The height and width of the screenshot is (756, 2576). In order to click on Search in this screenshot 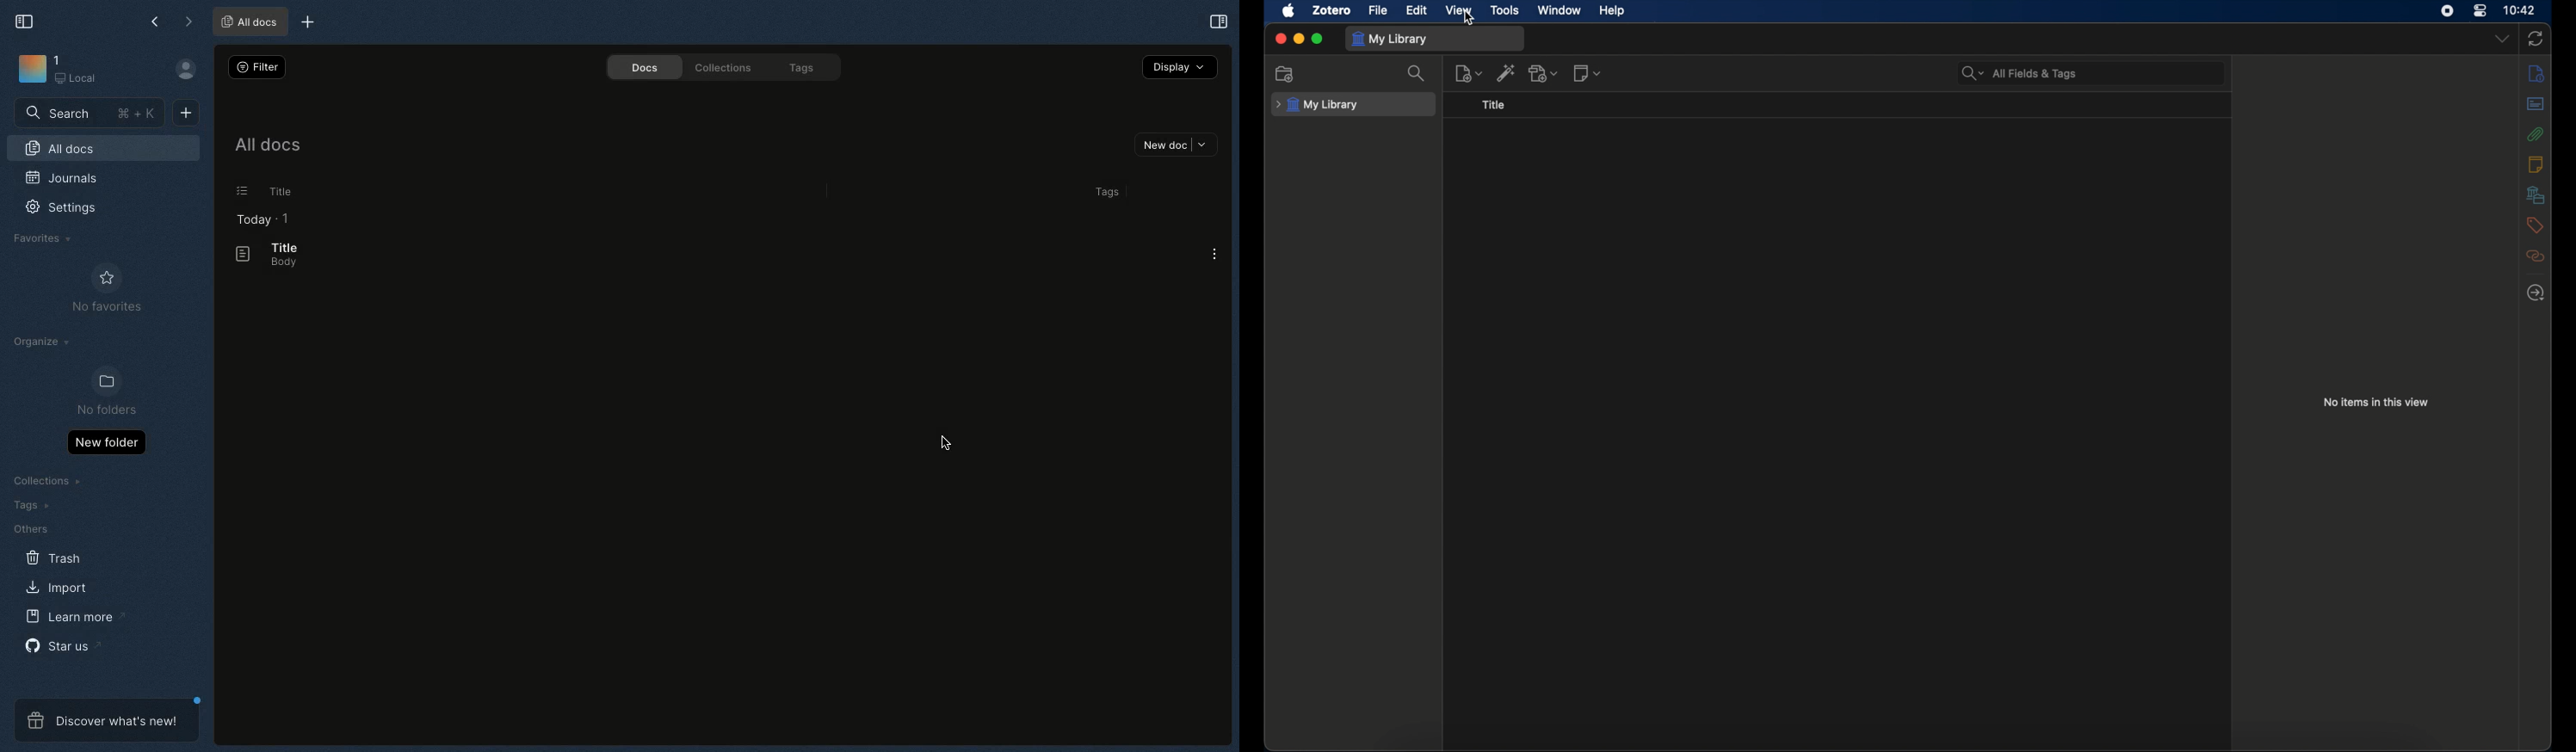, I will do `click(90, 112)`.